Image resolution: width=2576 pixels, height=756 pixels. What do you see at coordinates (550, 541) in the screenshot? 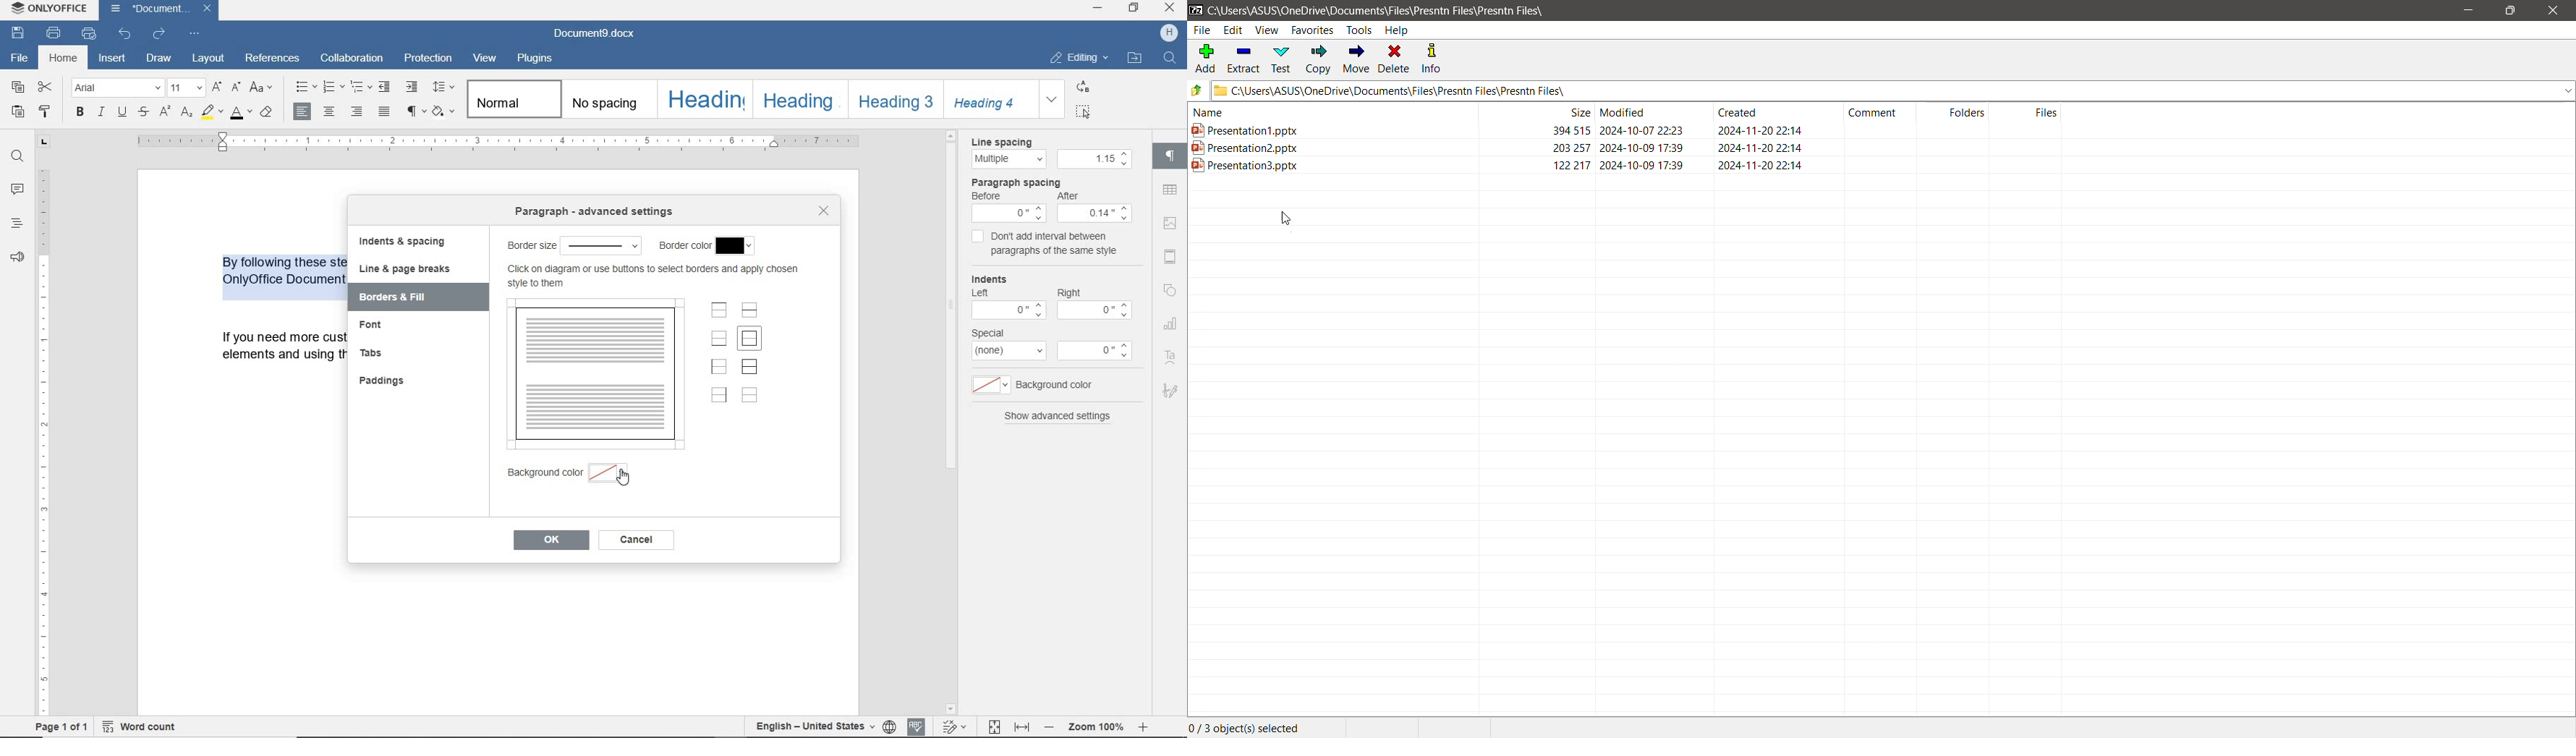
I see `ok` at bounding box center [550, 541].